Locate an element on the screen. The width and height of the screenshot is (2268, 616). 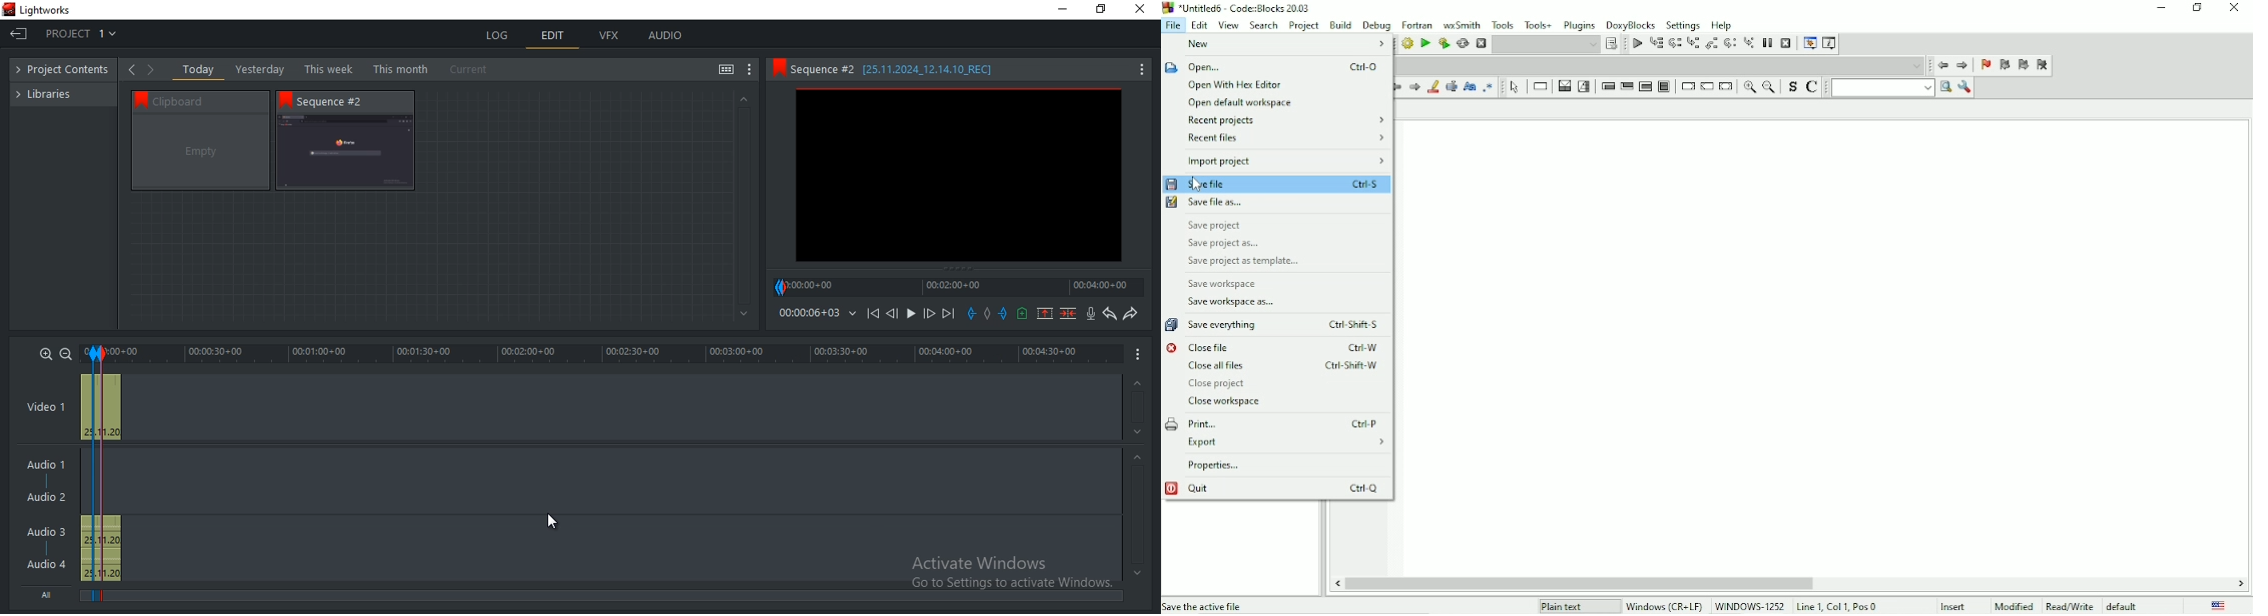
Audio 1 is located at coordinates (43, 466).